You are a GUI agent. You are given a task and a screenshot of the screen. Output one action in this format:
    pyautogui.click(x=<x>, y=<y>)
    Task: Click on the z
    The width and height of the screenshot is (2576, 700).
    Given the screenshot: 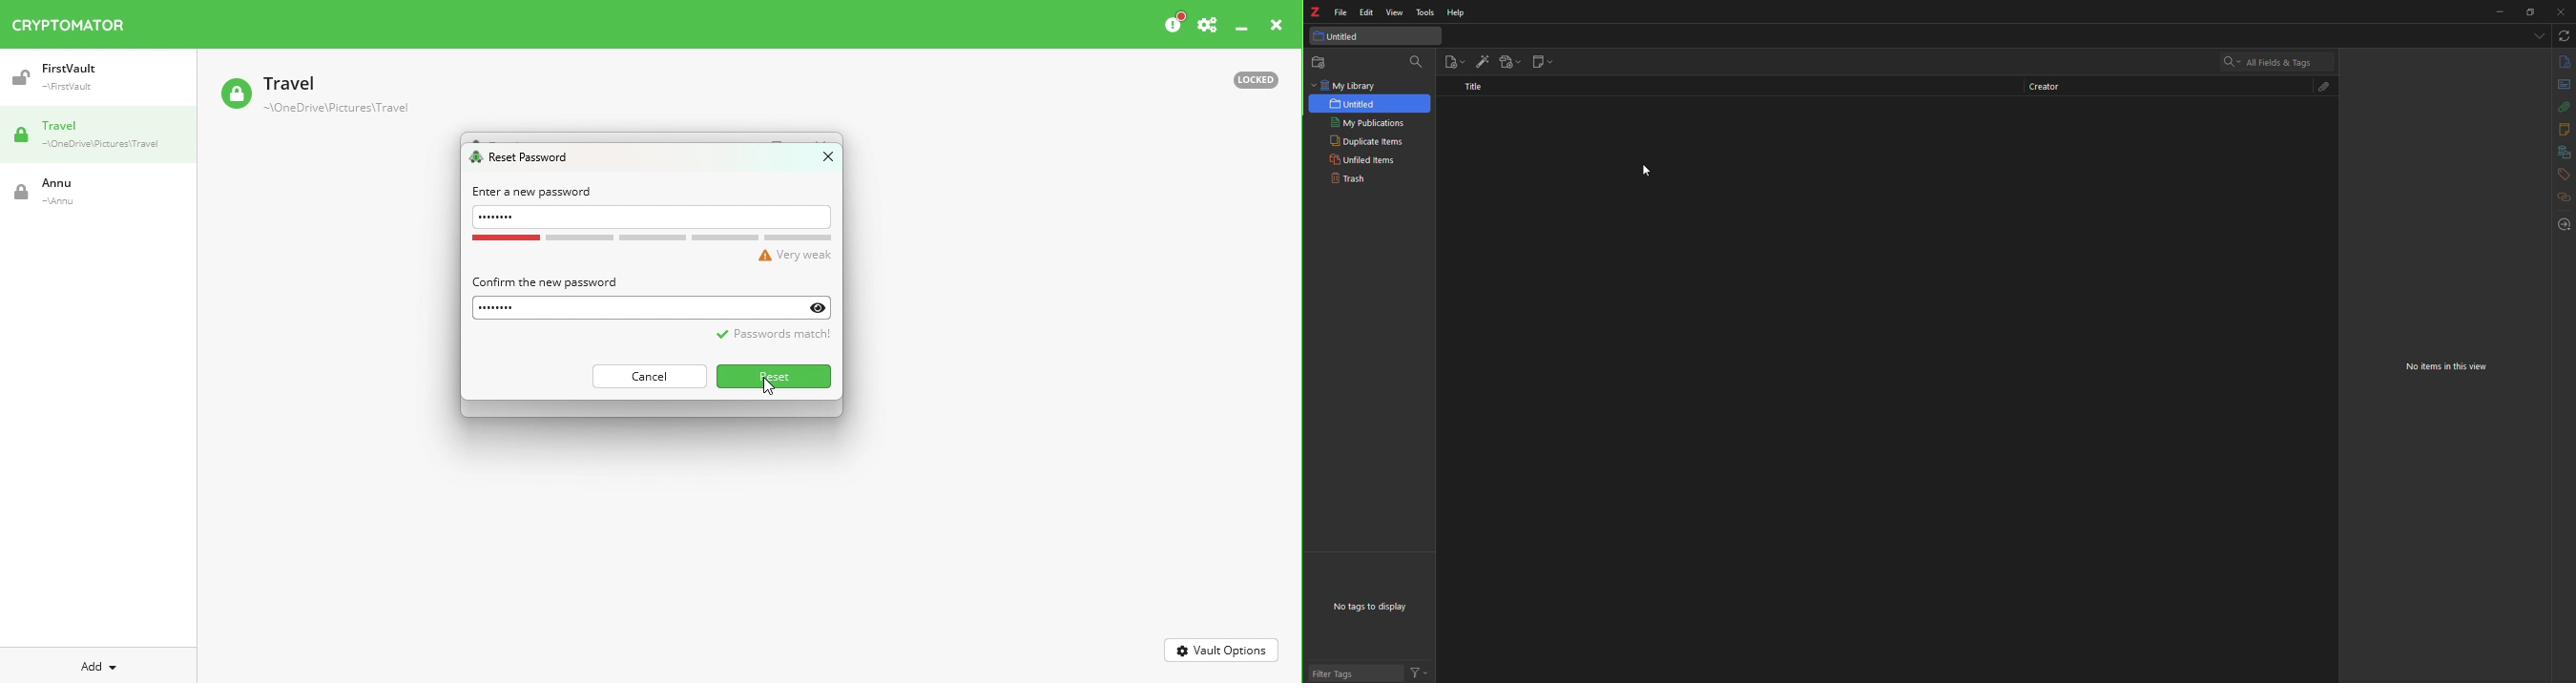 What is the action you would take?
    pyautogui.click(x=1317, y=11)
    